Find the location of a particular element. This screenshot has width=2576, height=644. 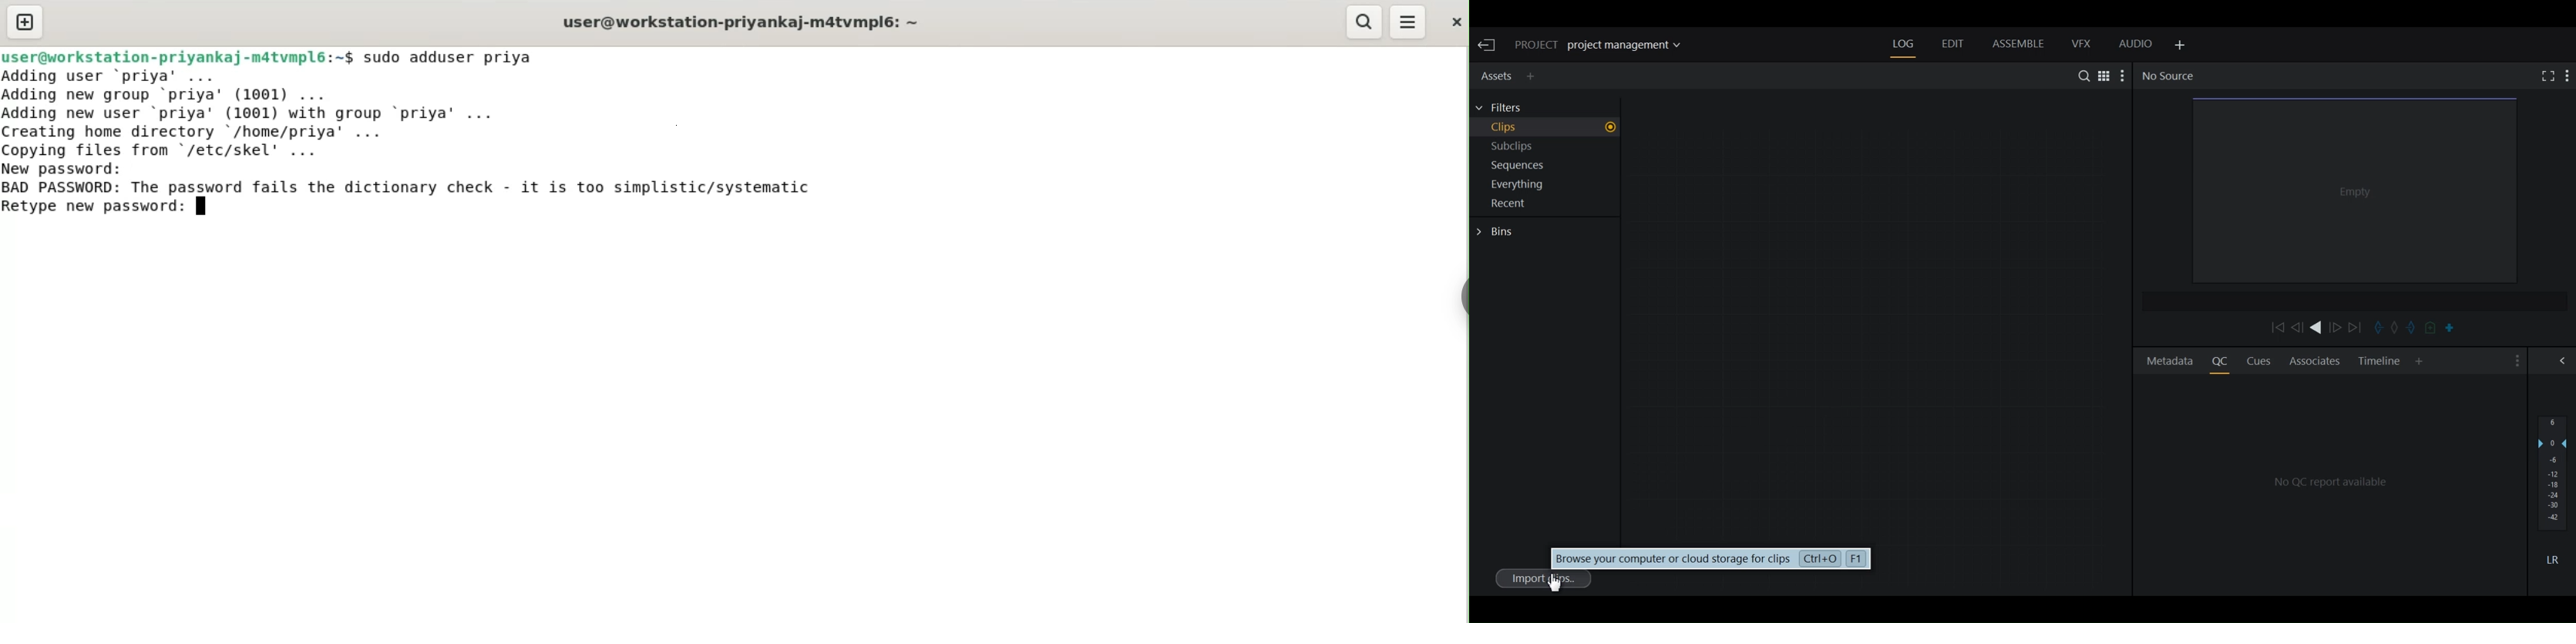

Metadata is located at coordinates (2170, 360).